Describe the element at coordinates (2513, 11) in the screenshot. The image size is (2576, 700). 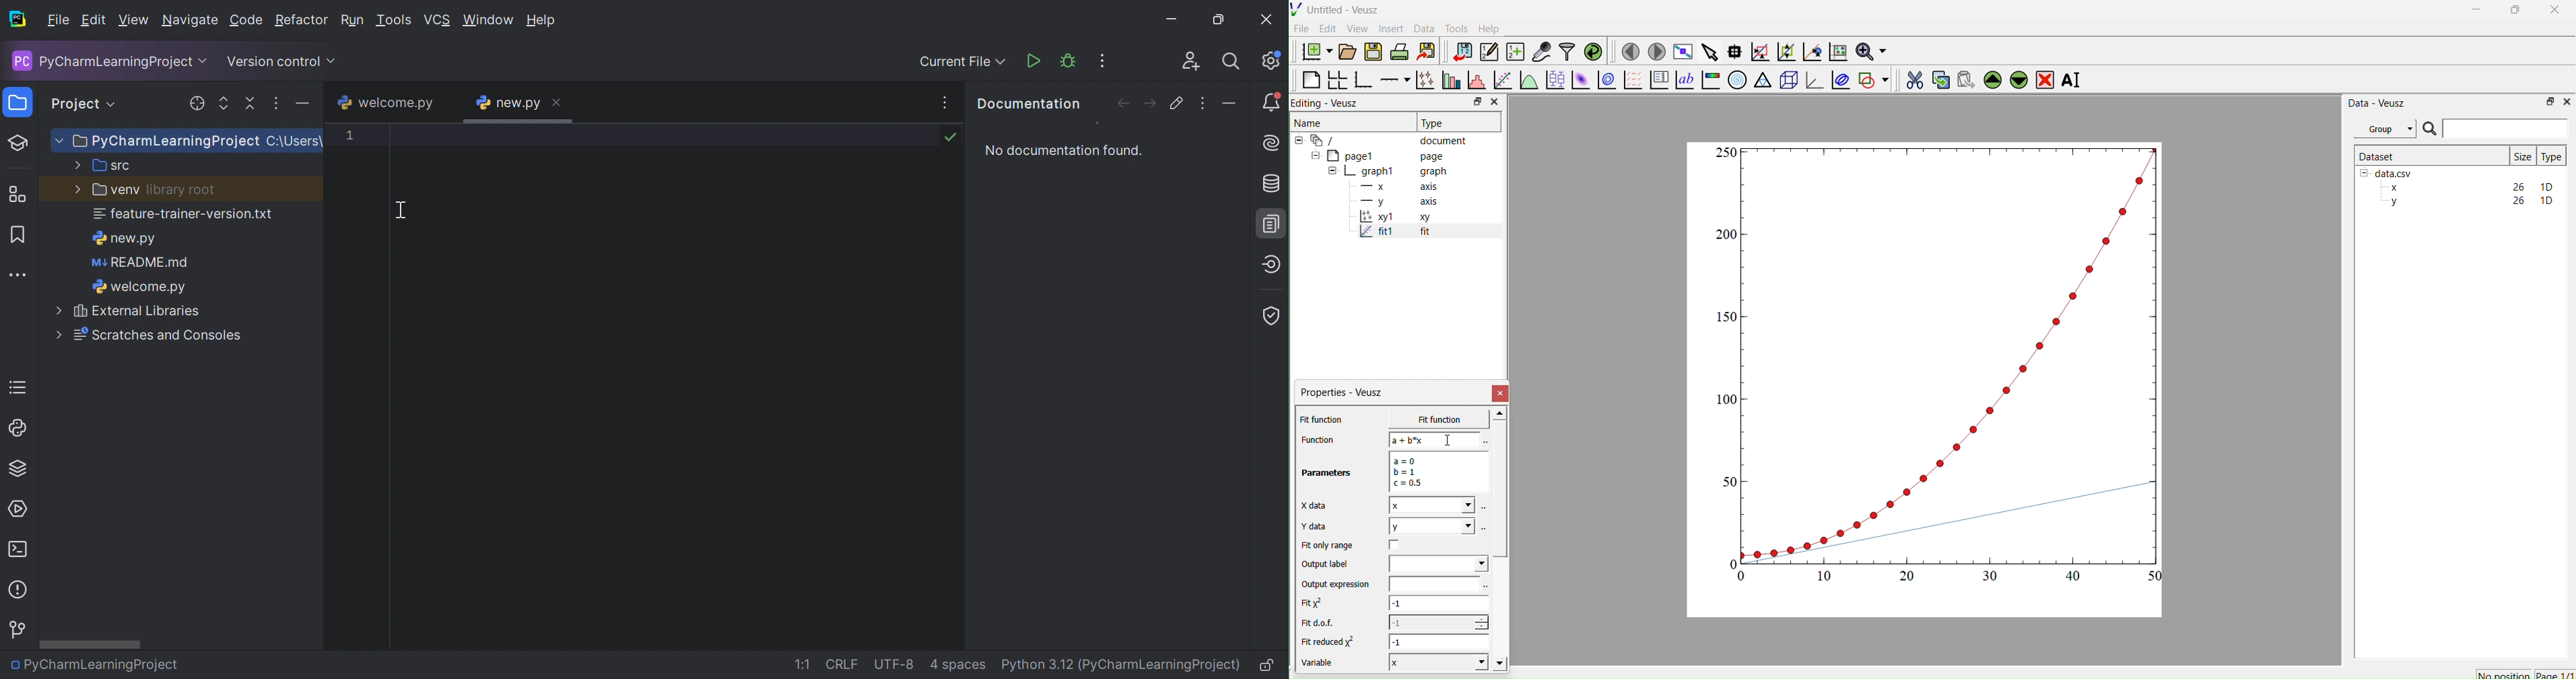
I see `Restore Down` at that location.